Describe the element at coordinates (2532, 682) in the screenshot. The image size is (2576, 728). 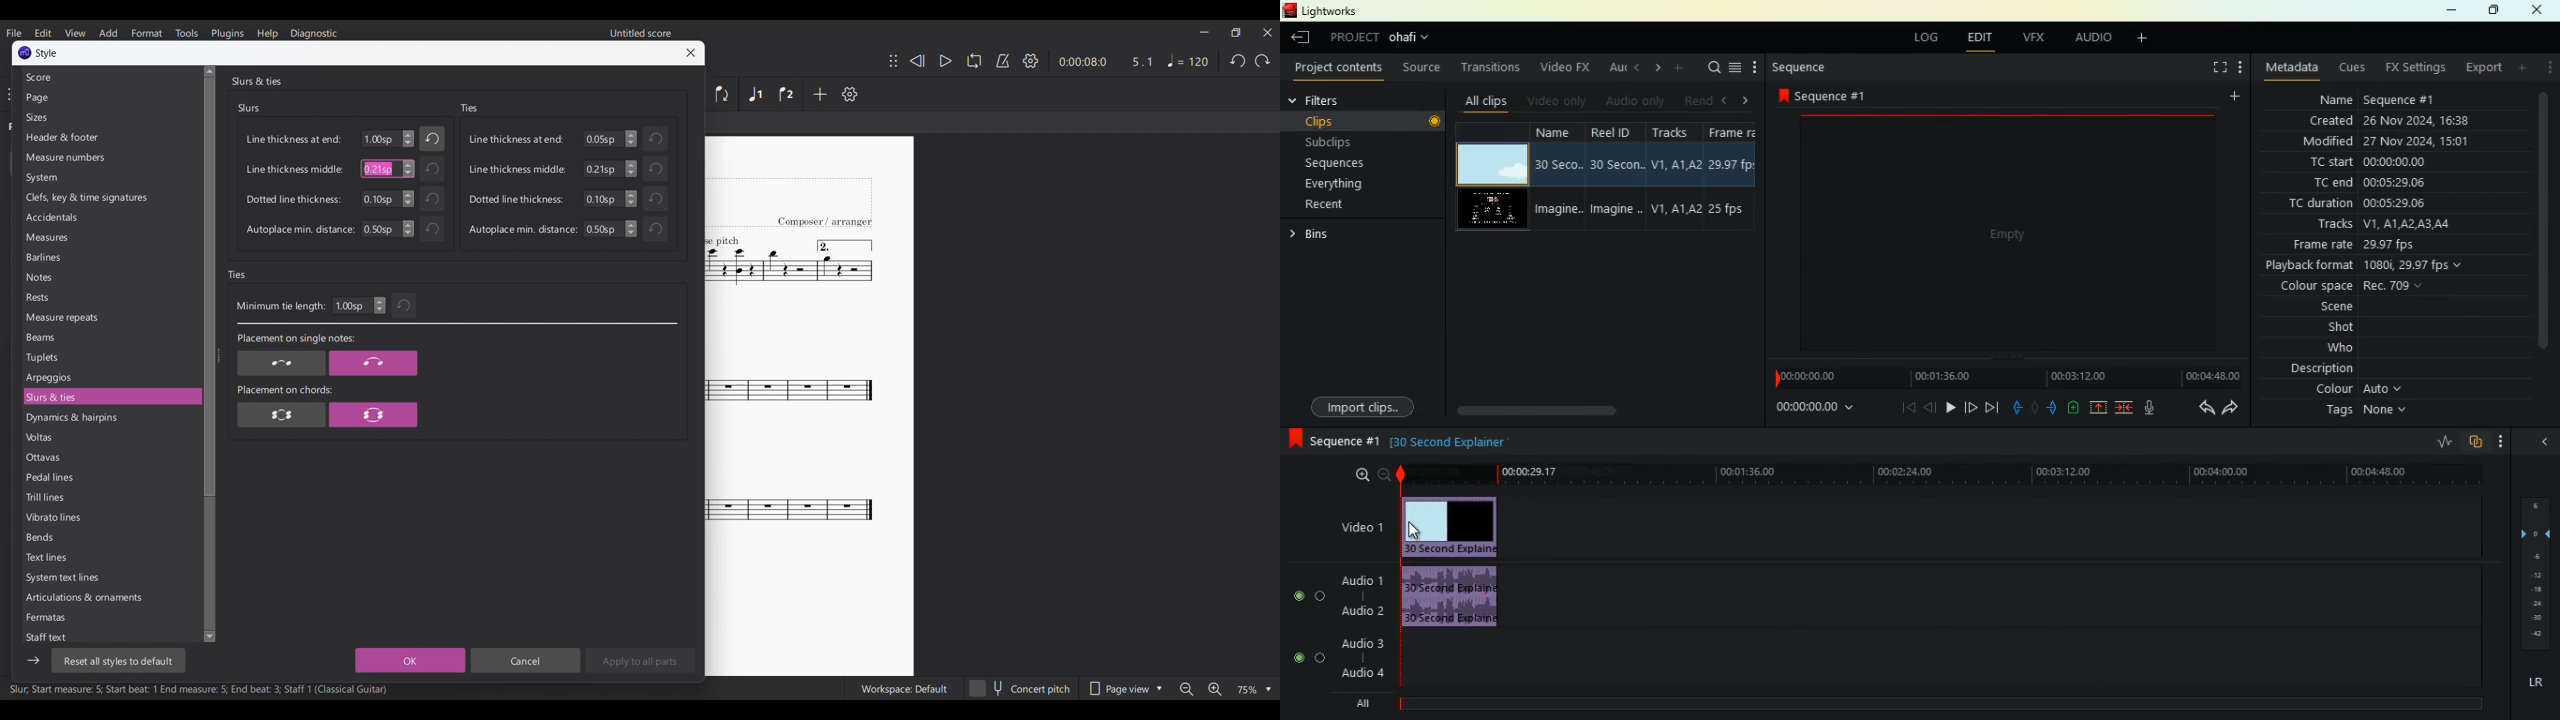
I see `lr` at that location.